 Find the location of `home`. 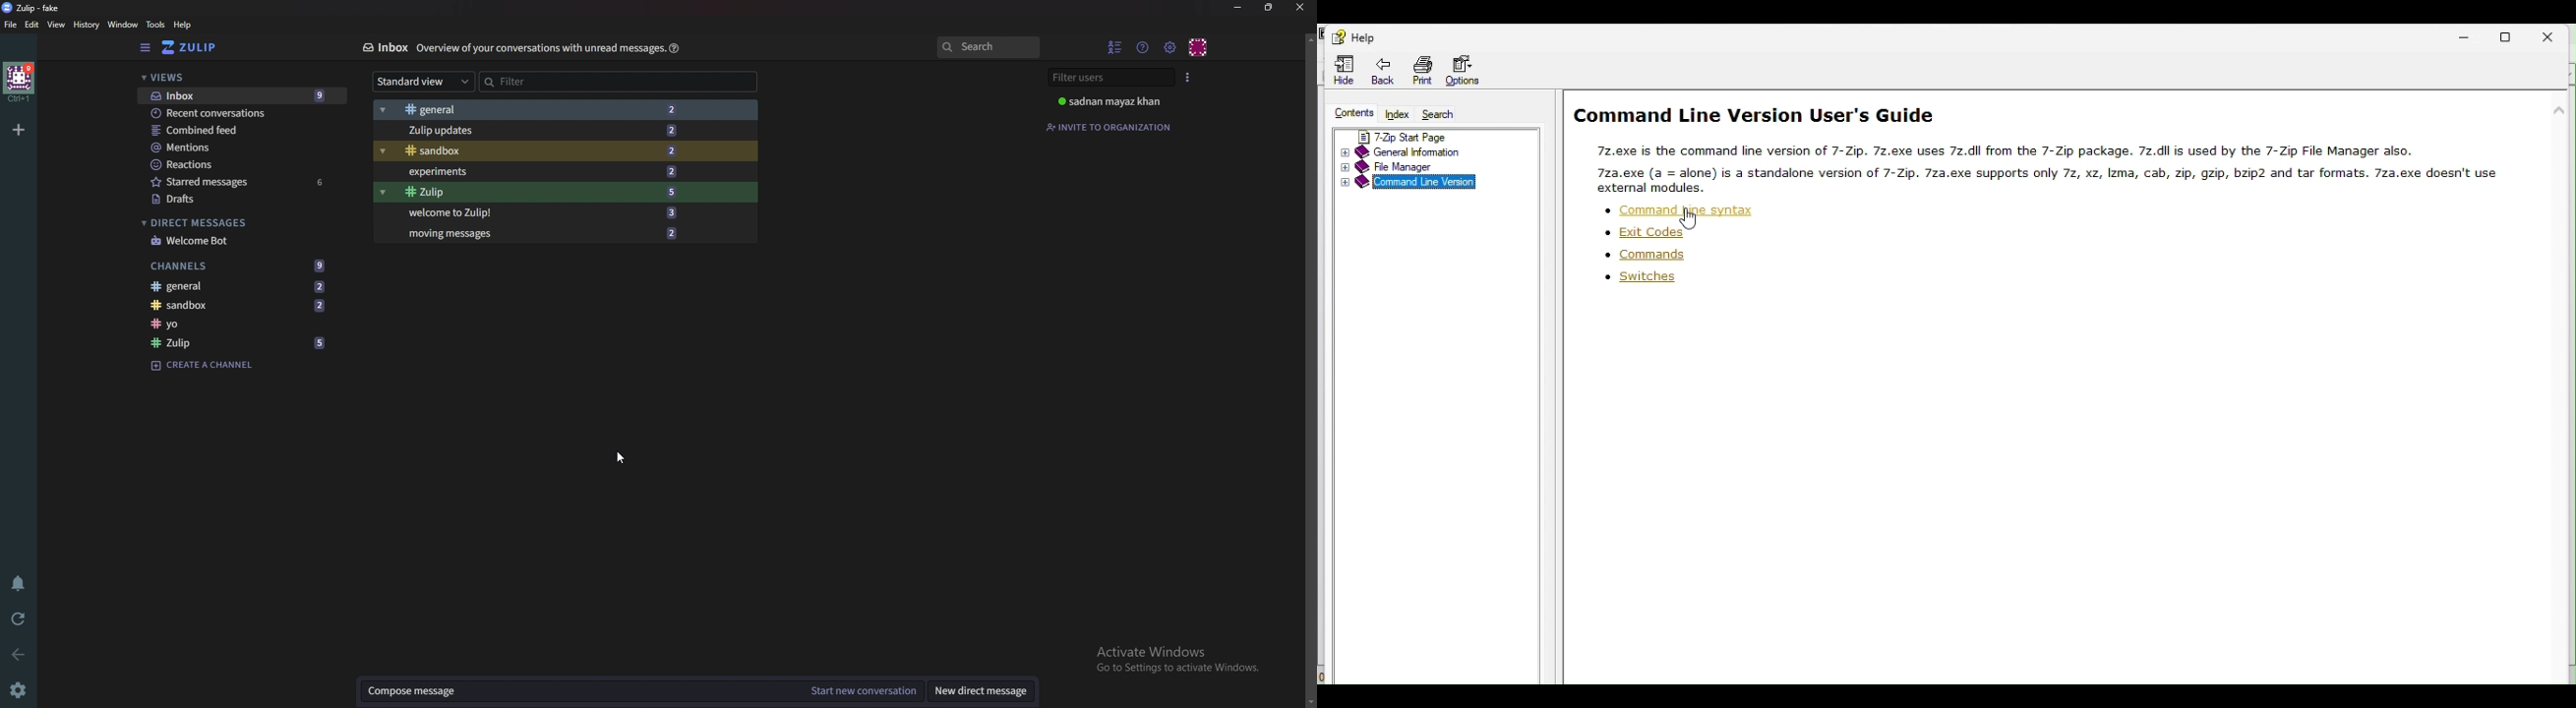

home is located at coordinates (19, 82).